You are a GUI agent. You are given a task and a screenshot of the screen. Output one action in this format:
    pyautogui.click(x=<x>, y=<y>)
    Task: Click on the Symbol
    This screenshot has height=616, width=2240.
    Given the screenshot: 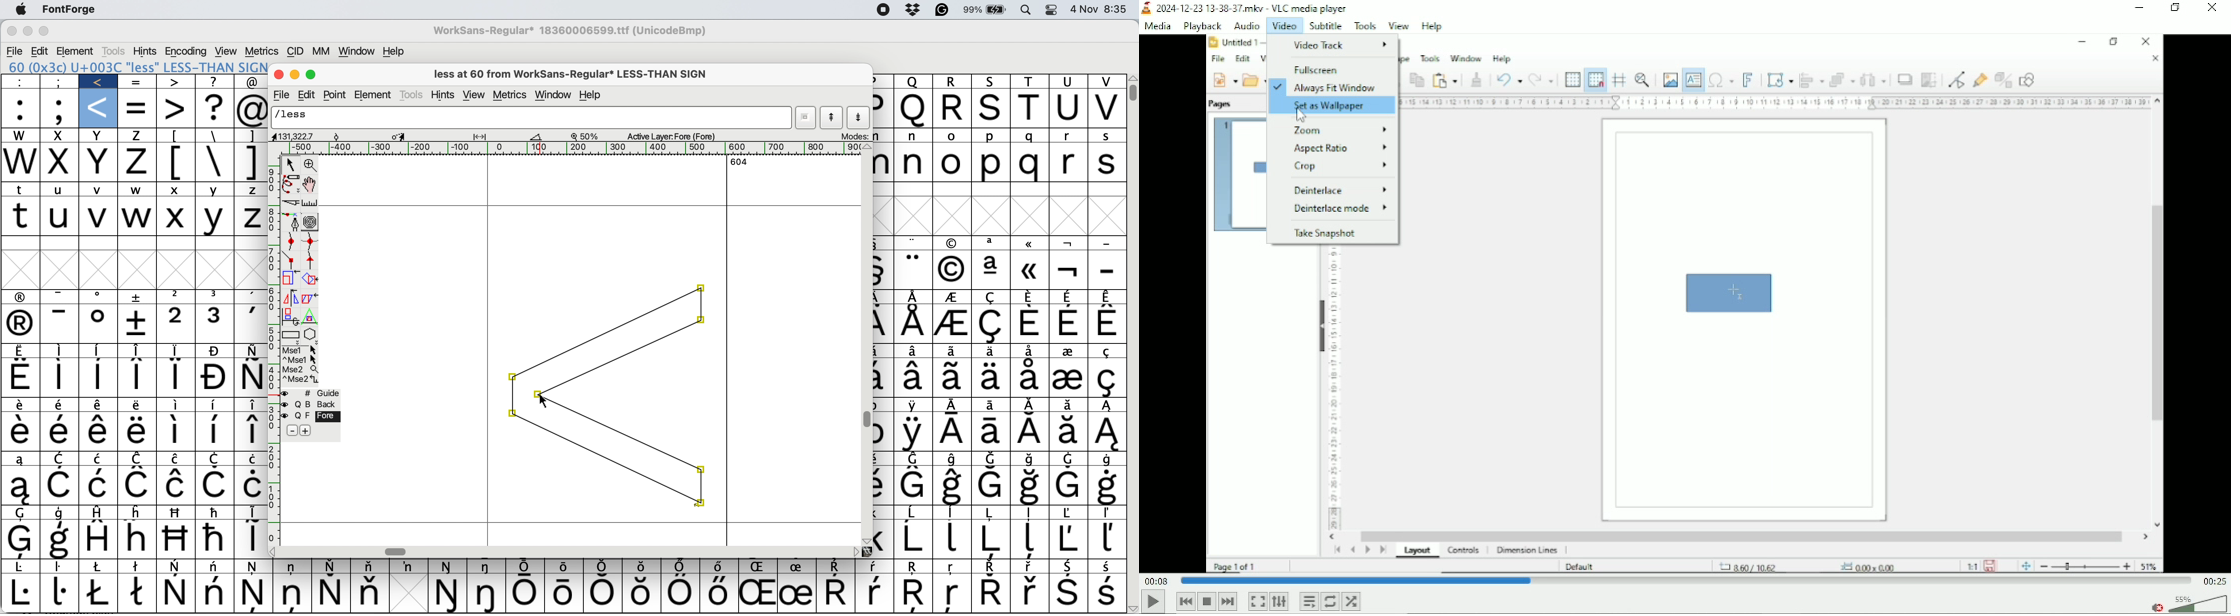 What is the action you would take?
    pyautogui.click(x=992, y=460)
    